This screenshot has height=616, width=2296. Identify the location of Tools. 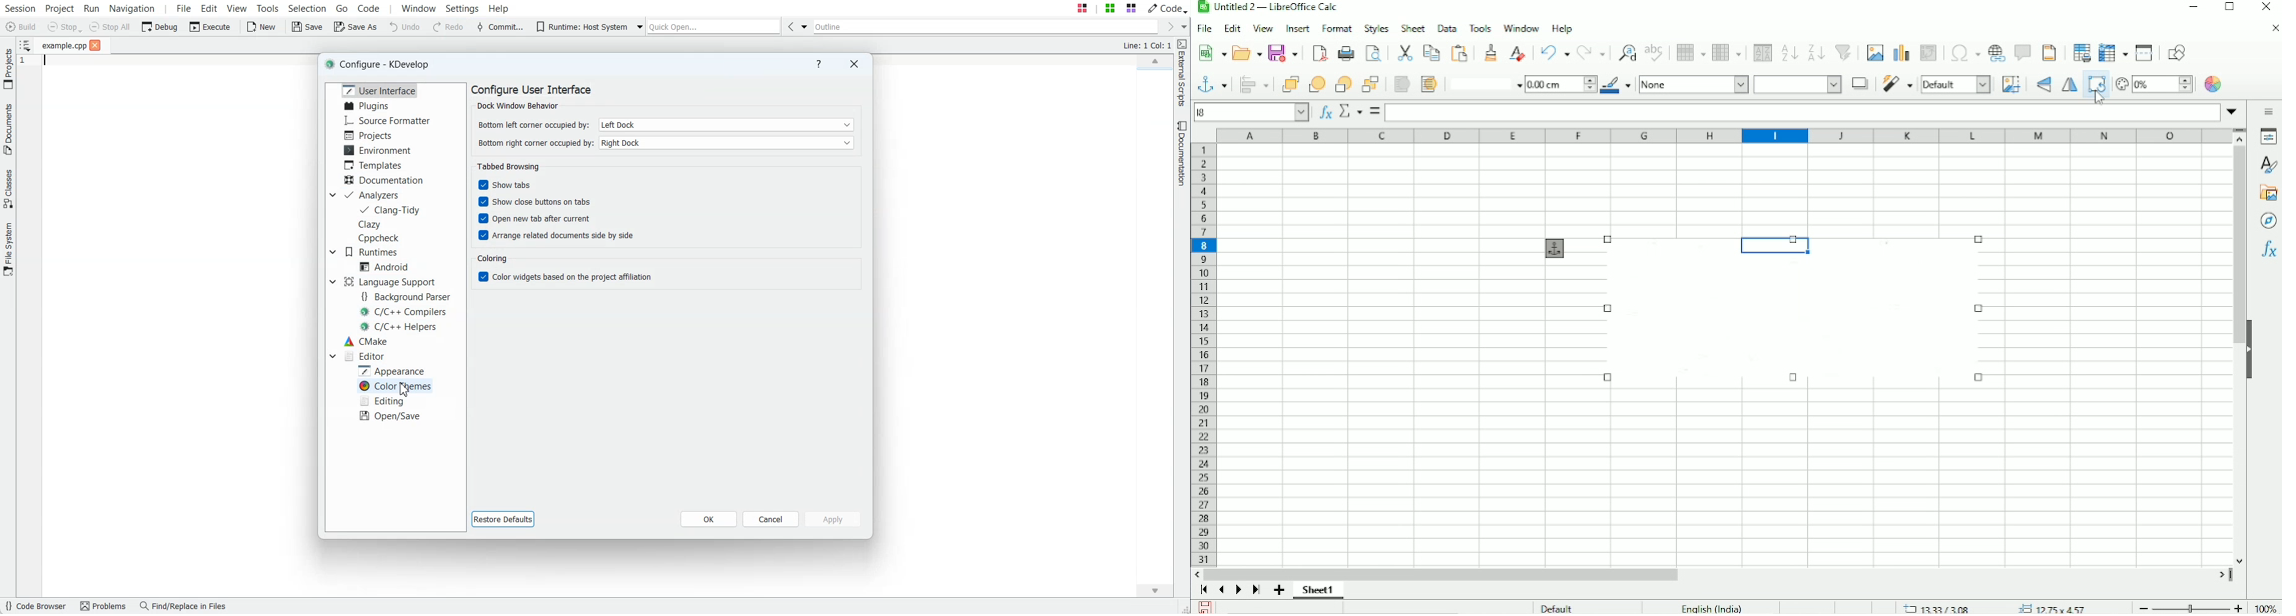
(1481, 29).